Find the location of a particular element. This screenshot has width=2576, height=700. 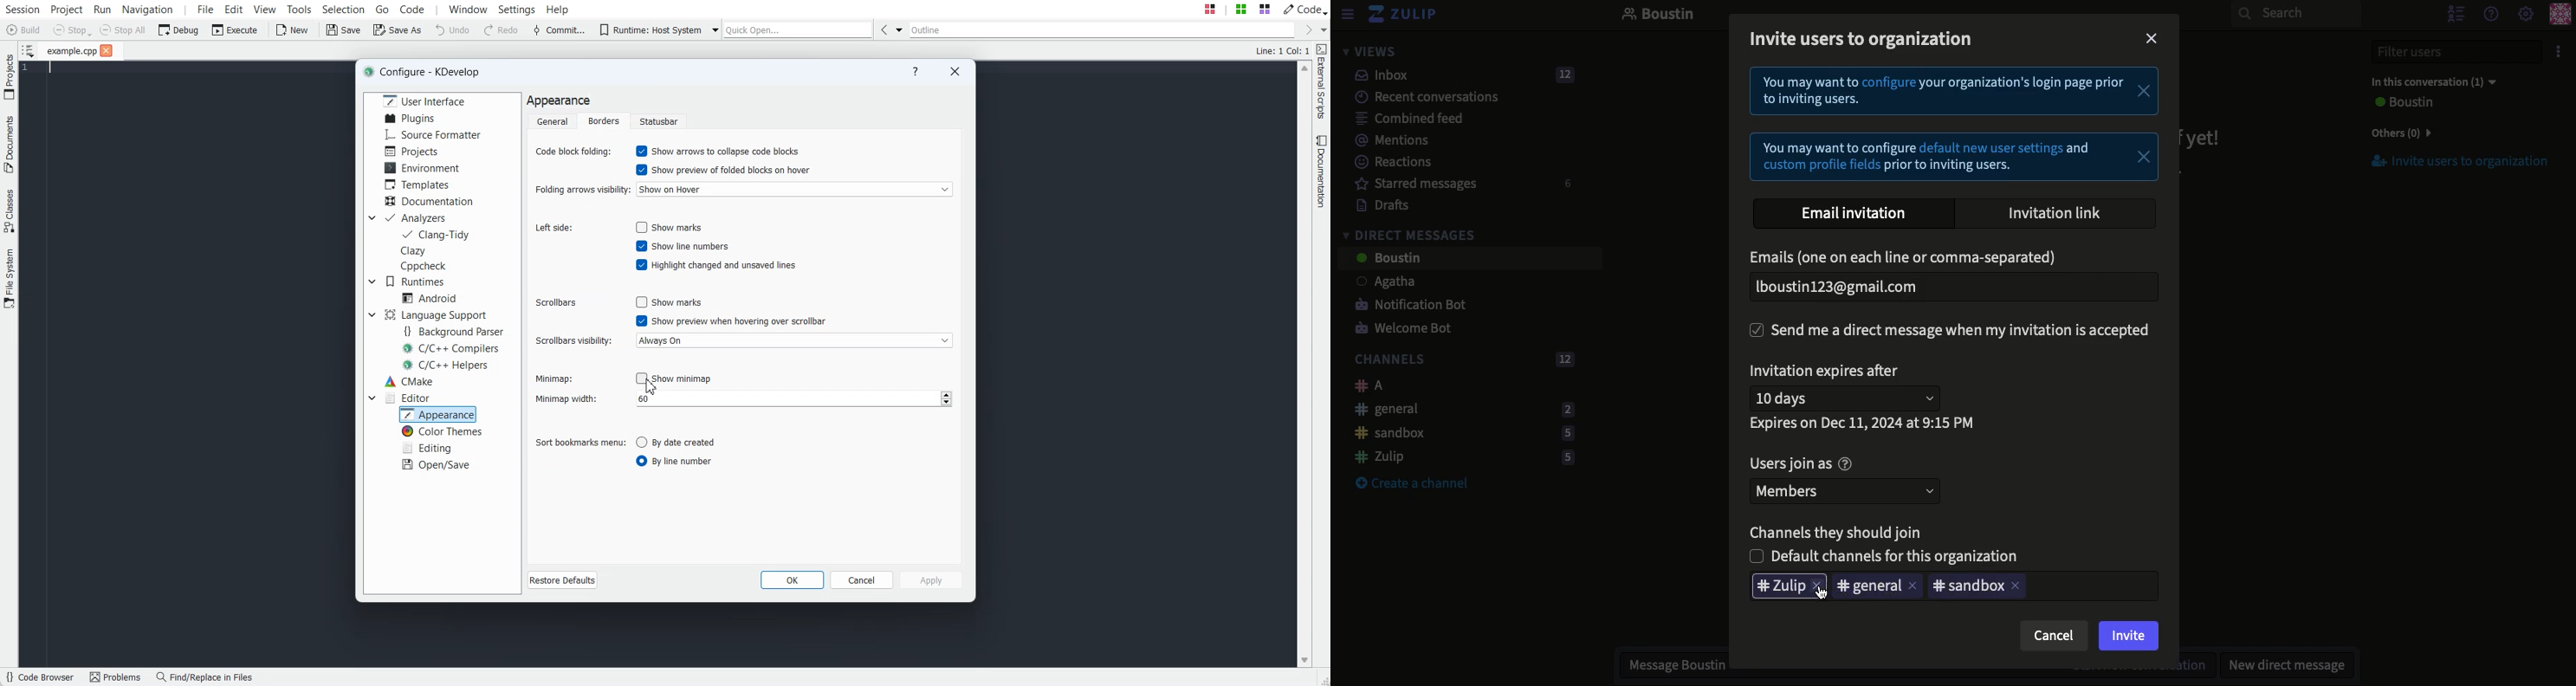

General  is located at coordinates (1460, 408).